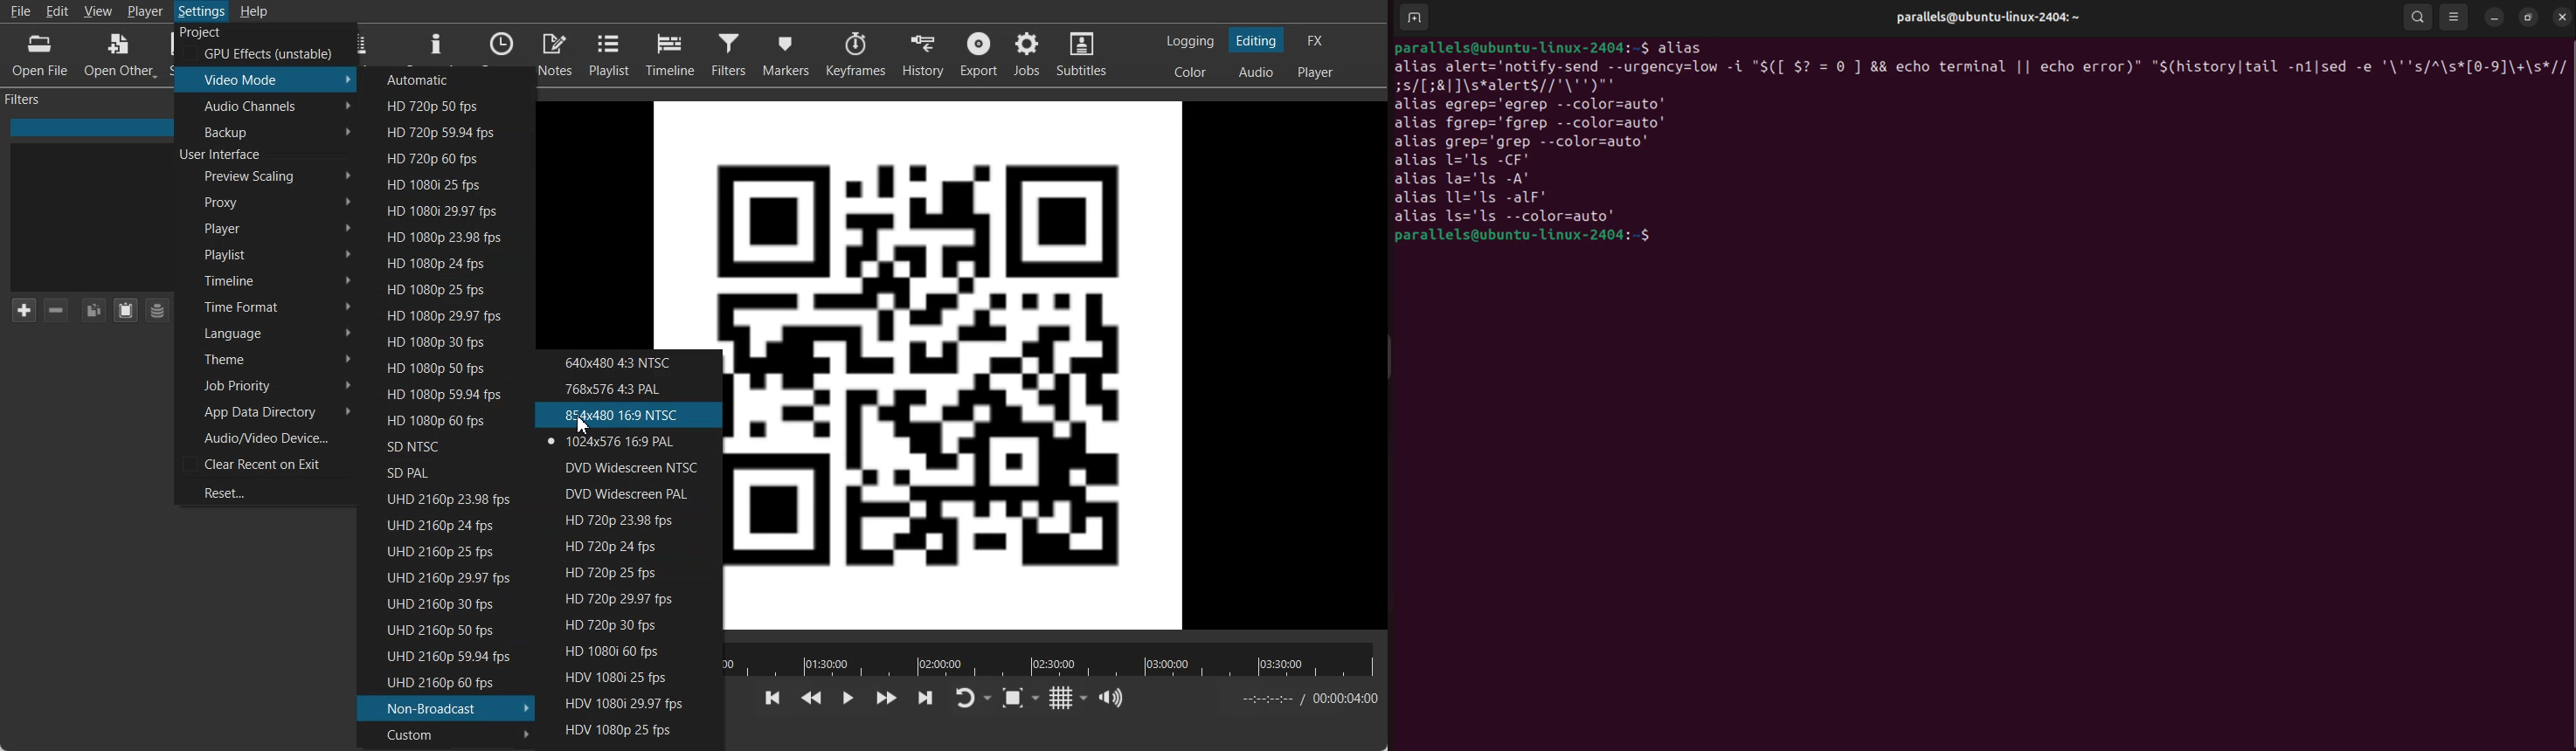 The height and width of the screenshot is (756, 2576). Describe the element at coordinates (1070, 698) in the screenshot. I see `Toggle grid display` at that location.